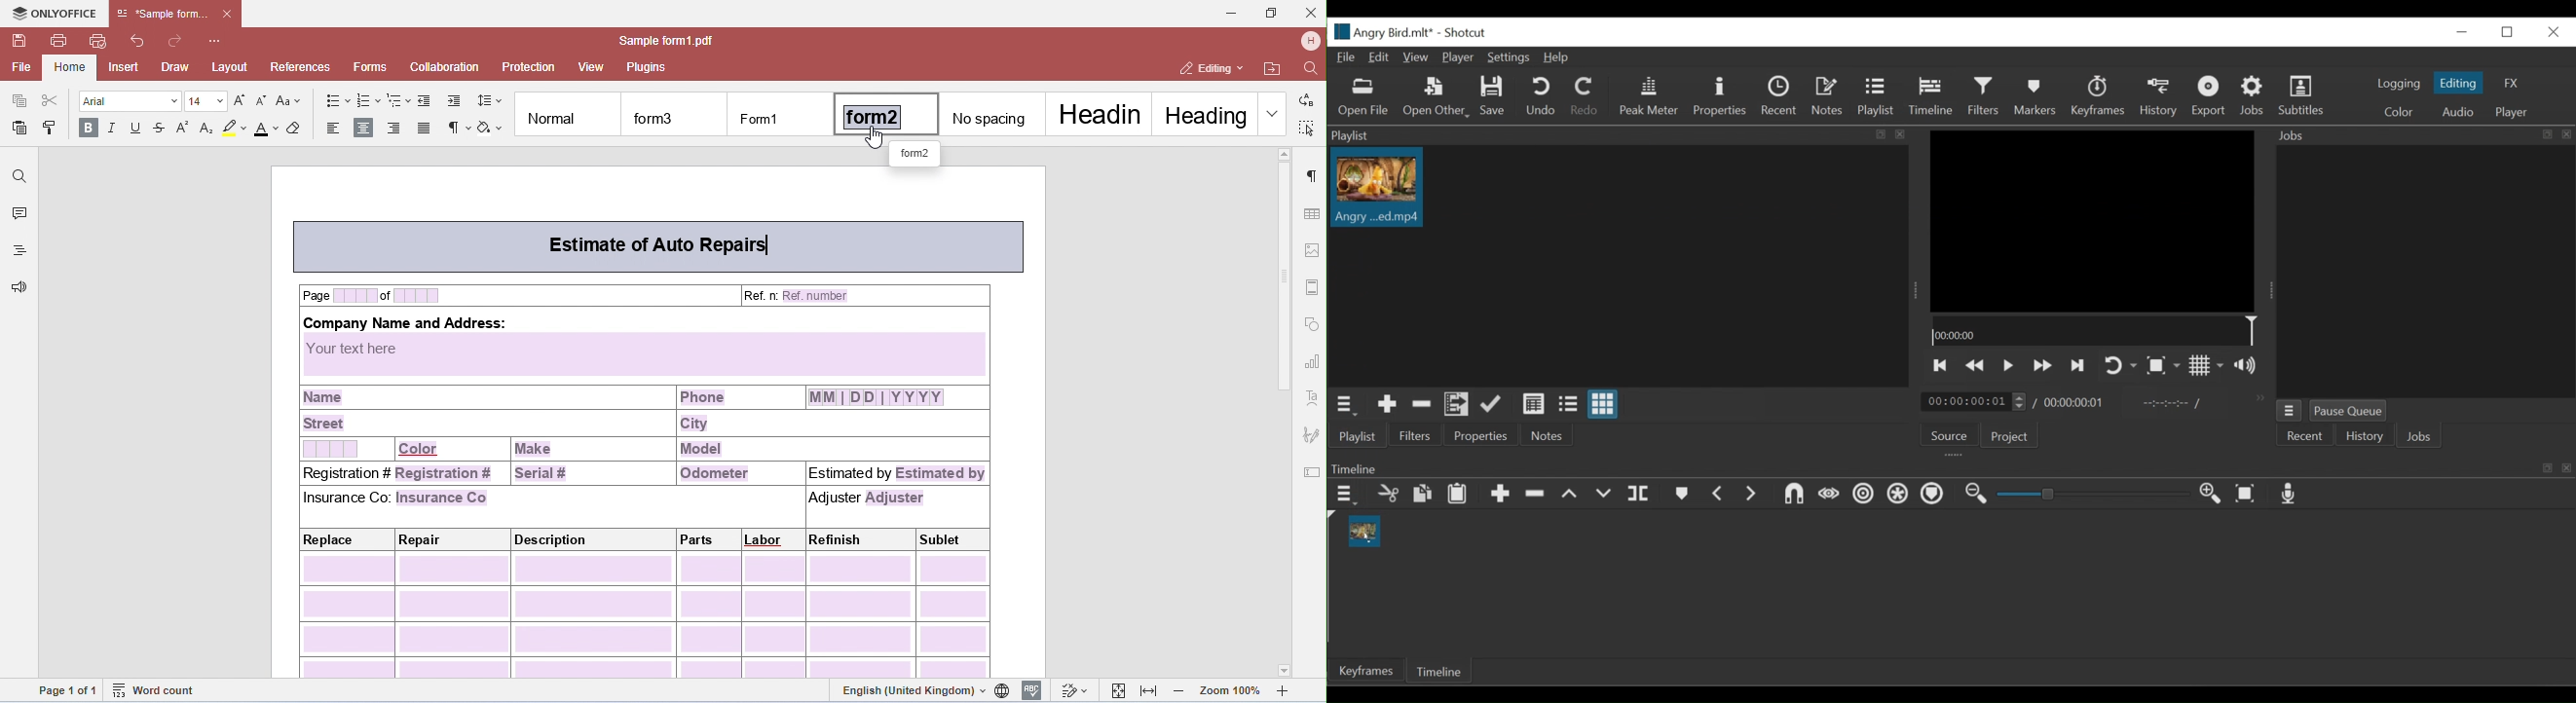 The height and width of the screenshot is (728, 2576). Describe the element at coordinates (2207, 366) in the screenshot. I see `Toggle display grid on player` at that location.